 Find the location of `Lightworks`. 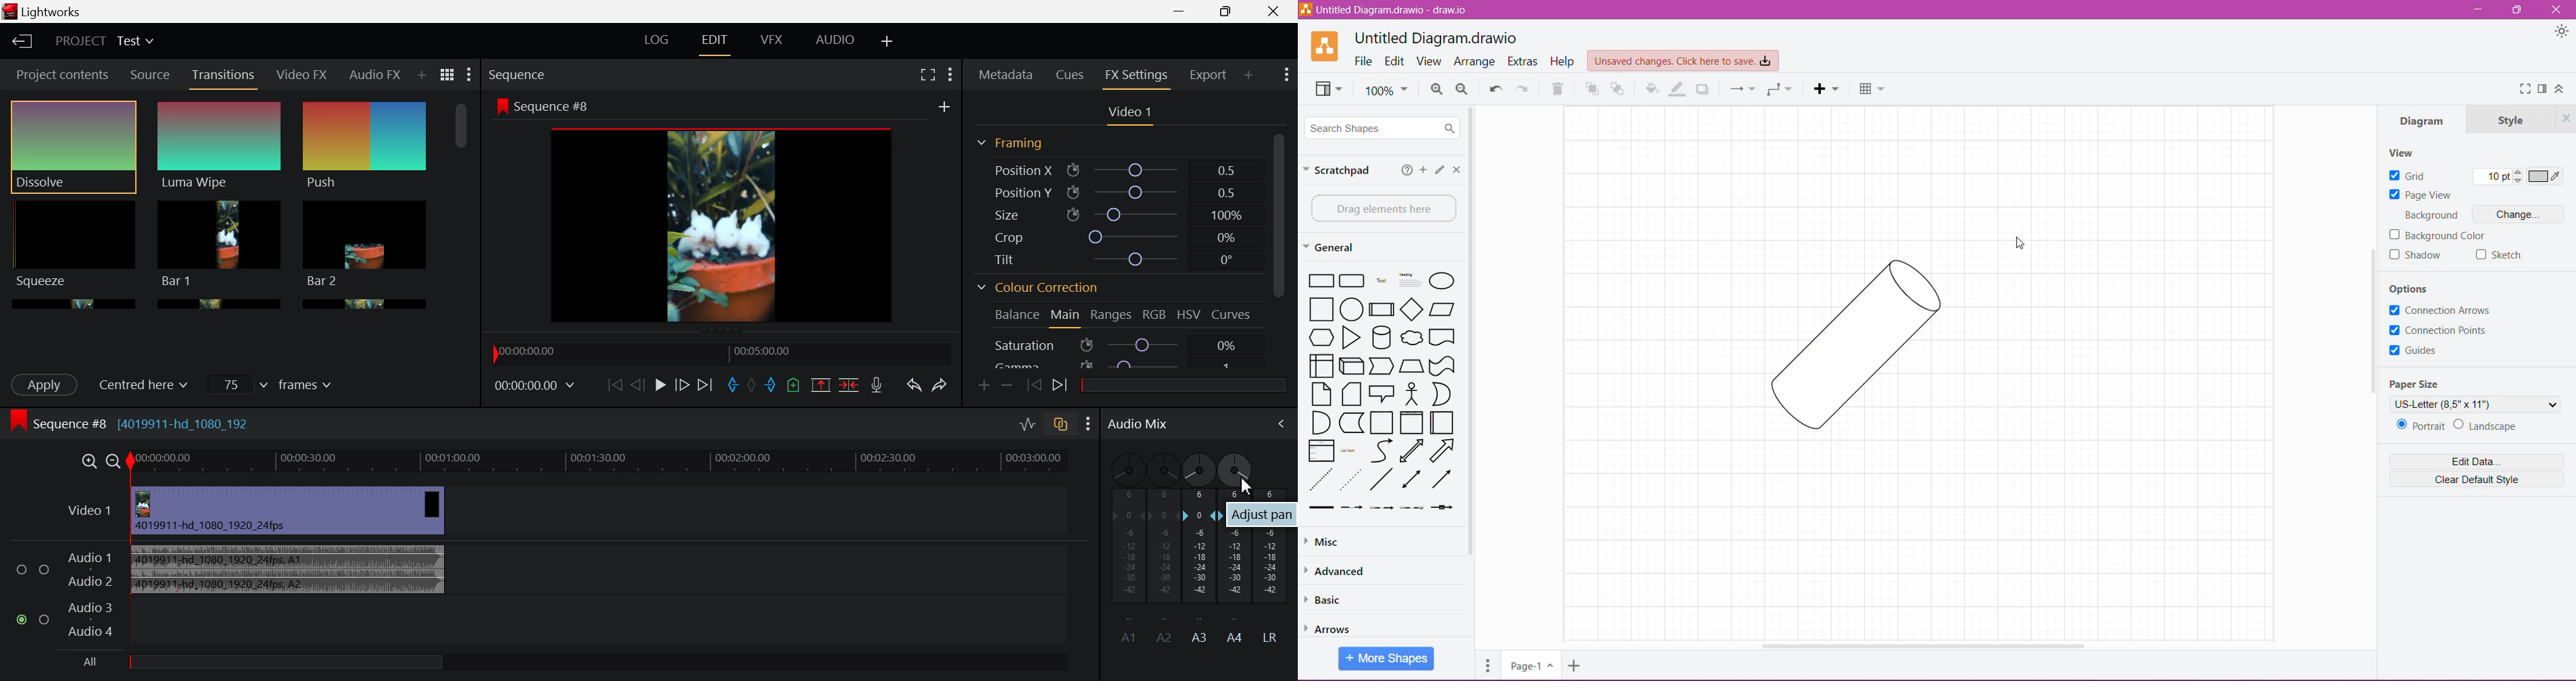

Lightworks is located at coordinates (66, 11).